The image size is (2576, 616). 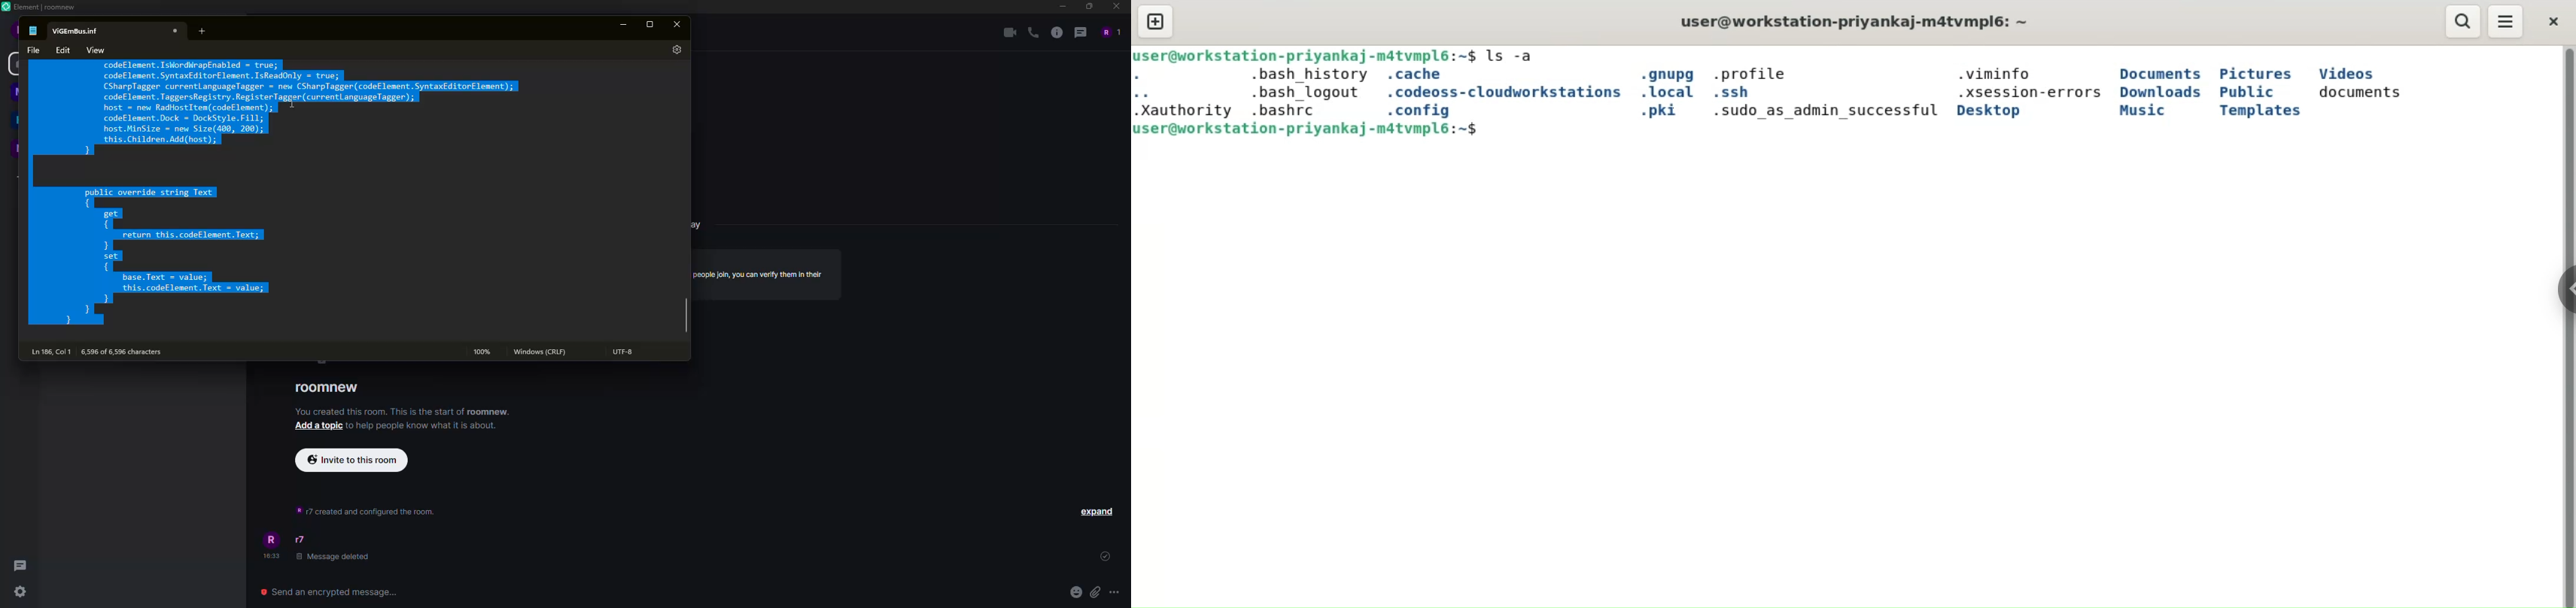 I want to click on info, so click(x=760, y=273).